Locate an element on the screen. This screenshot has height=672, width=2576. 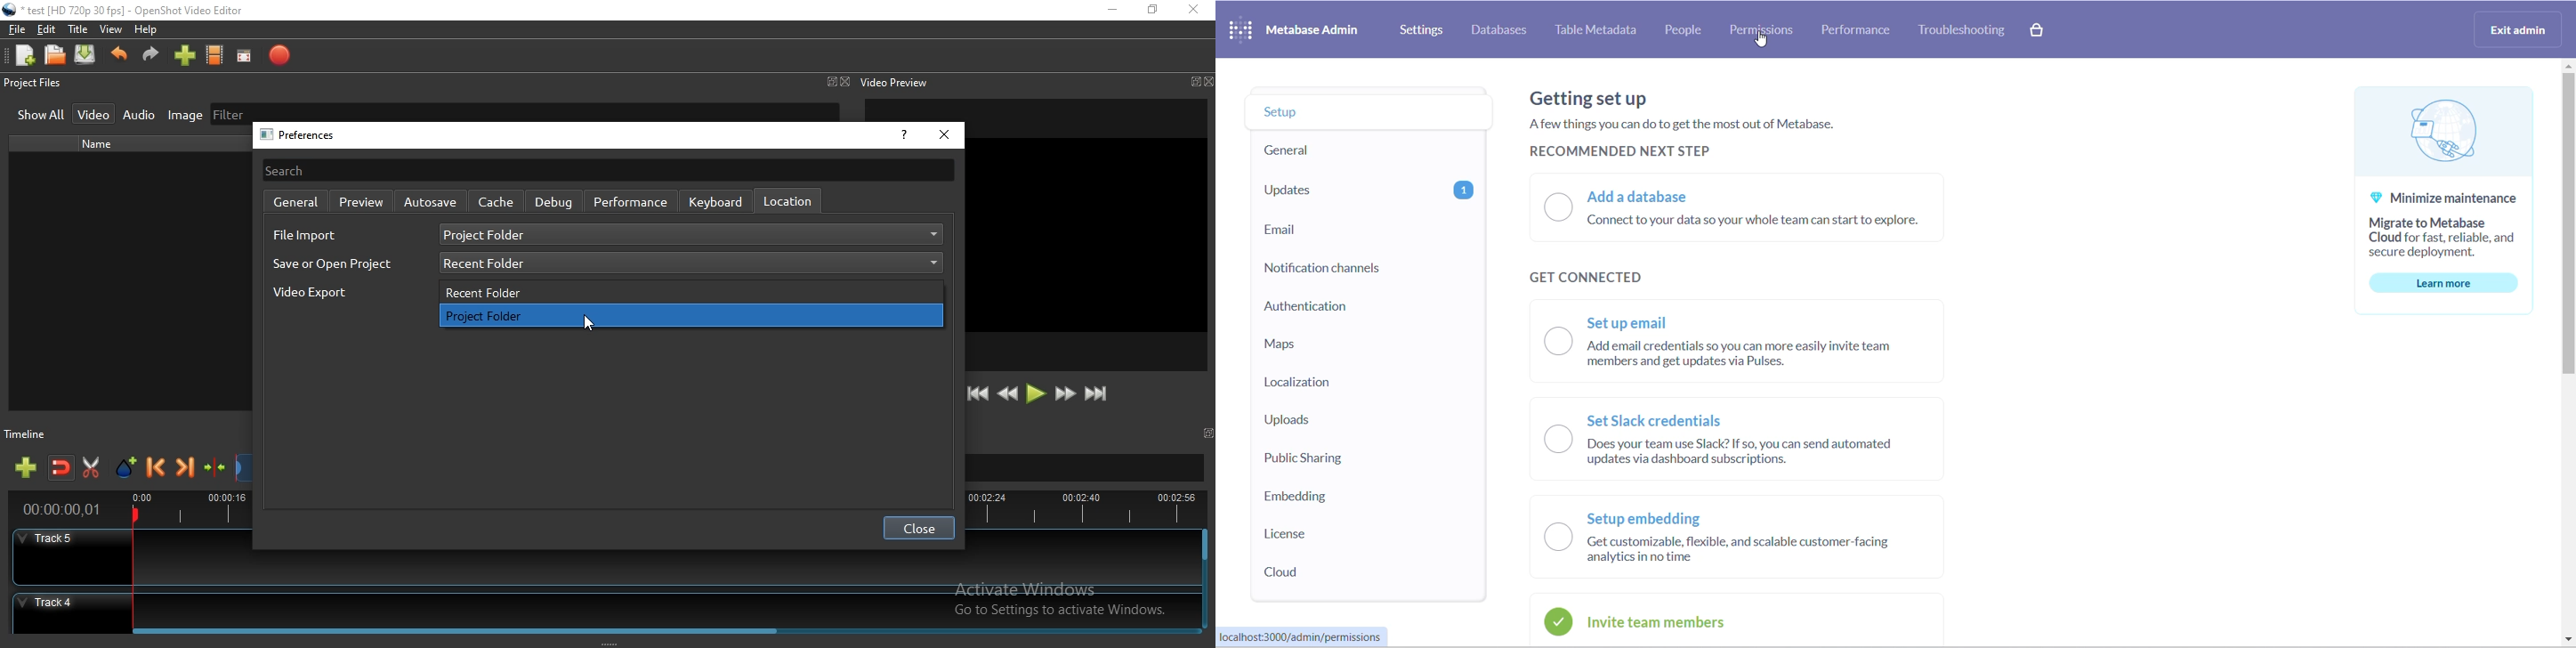
setup embedding radio button is located at coordinates (1746, 540).